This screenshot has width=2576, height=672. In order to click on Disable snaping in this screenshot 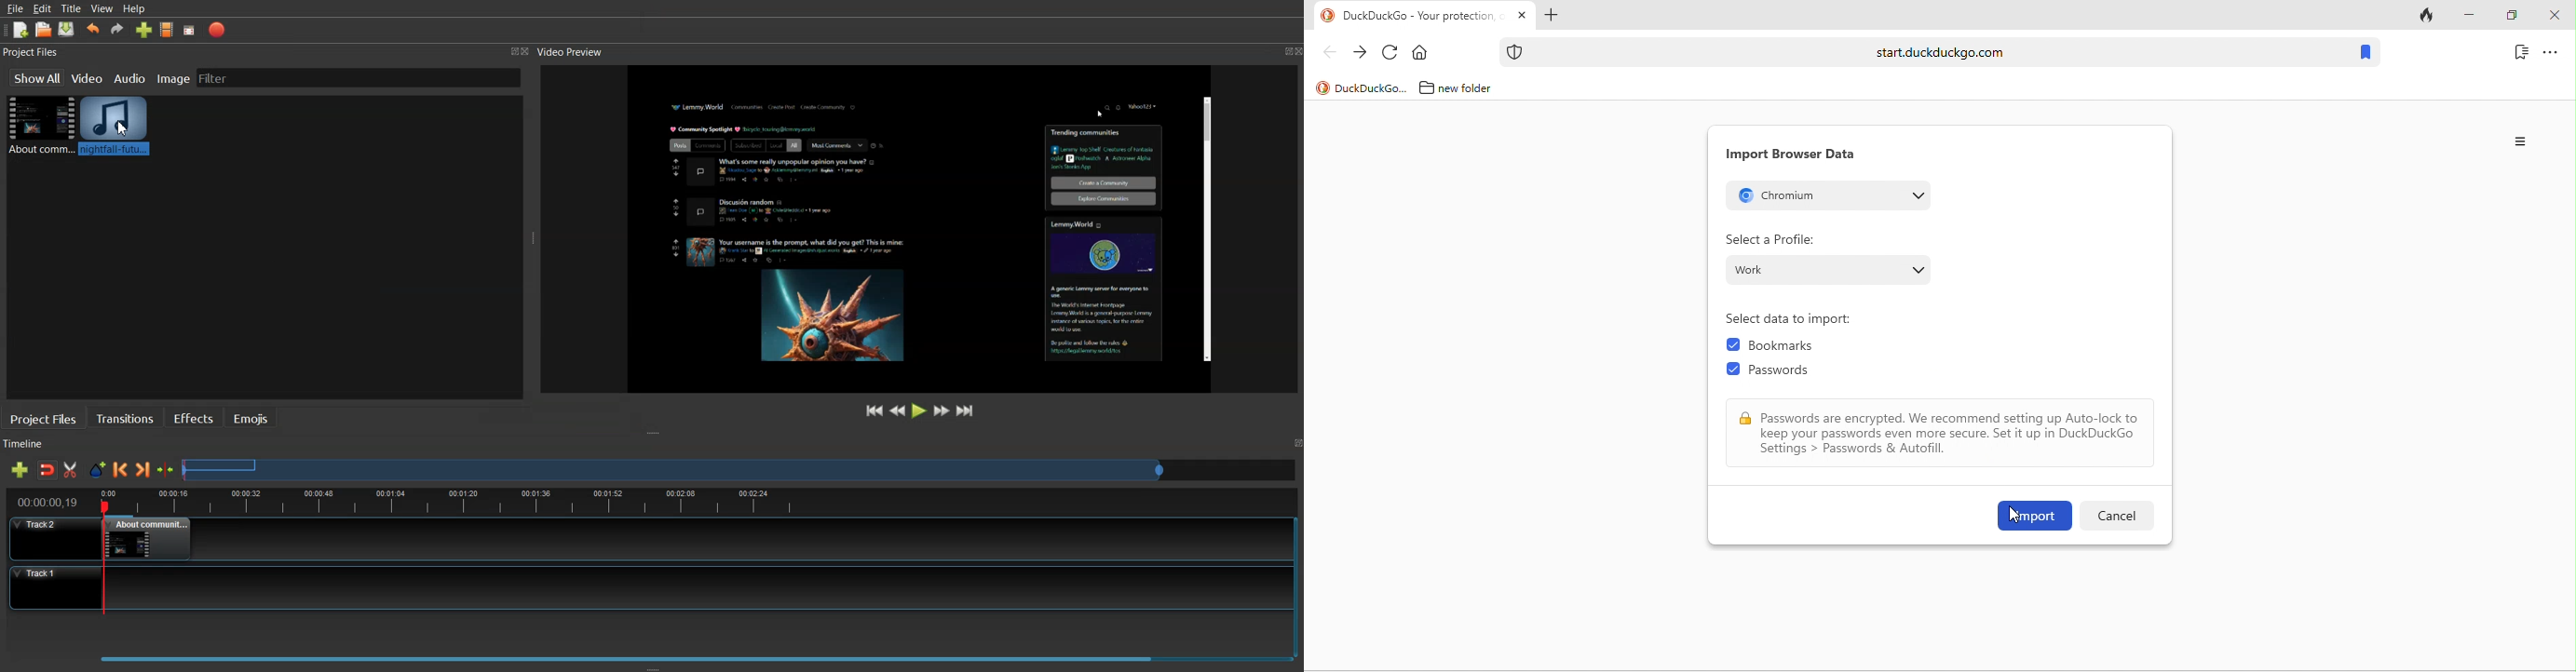, I will do `click(48, 470)`.